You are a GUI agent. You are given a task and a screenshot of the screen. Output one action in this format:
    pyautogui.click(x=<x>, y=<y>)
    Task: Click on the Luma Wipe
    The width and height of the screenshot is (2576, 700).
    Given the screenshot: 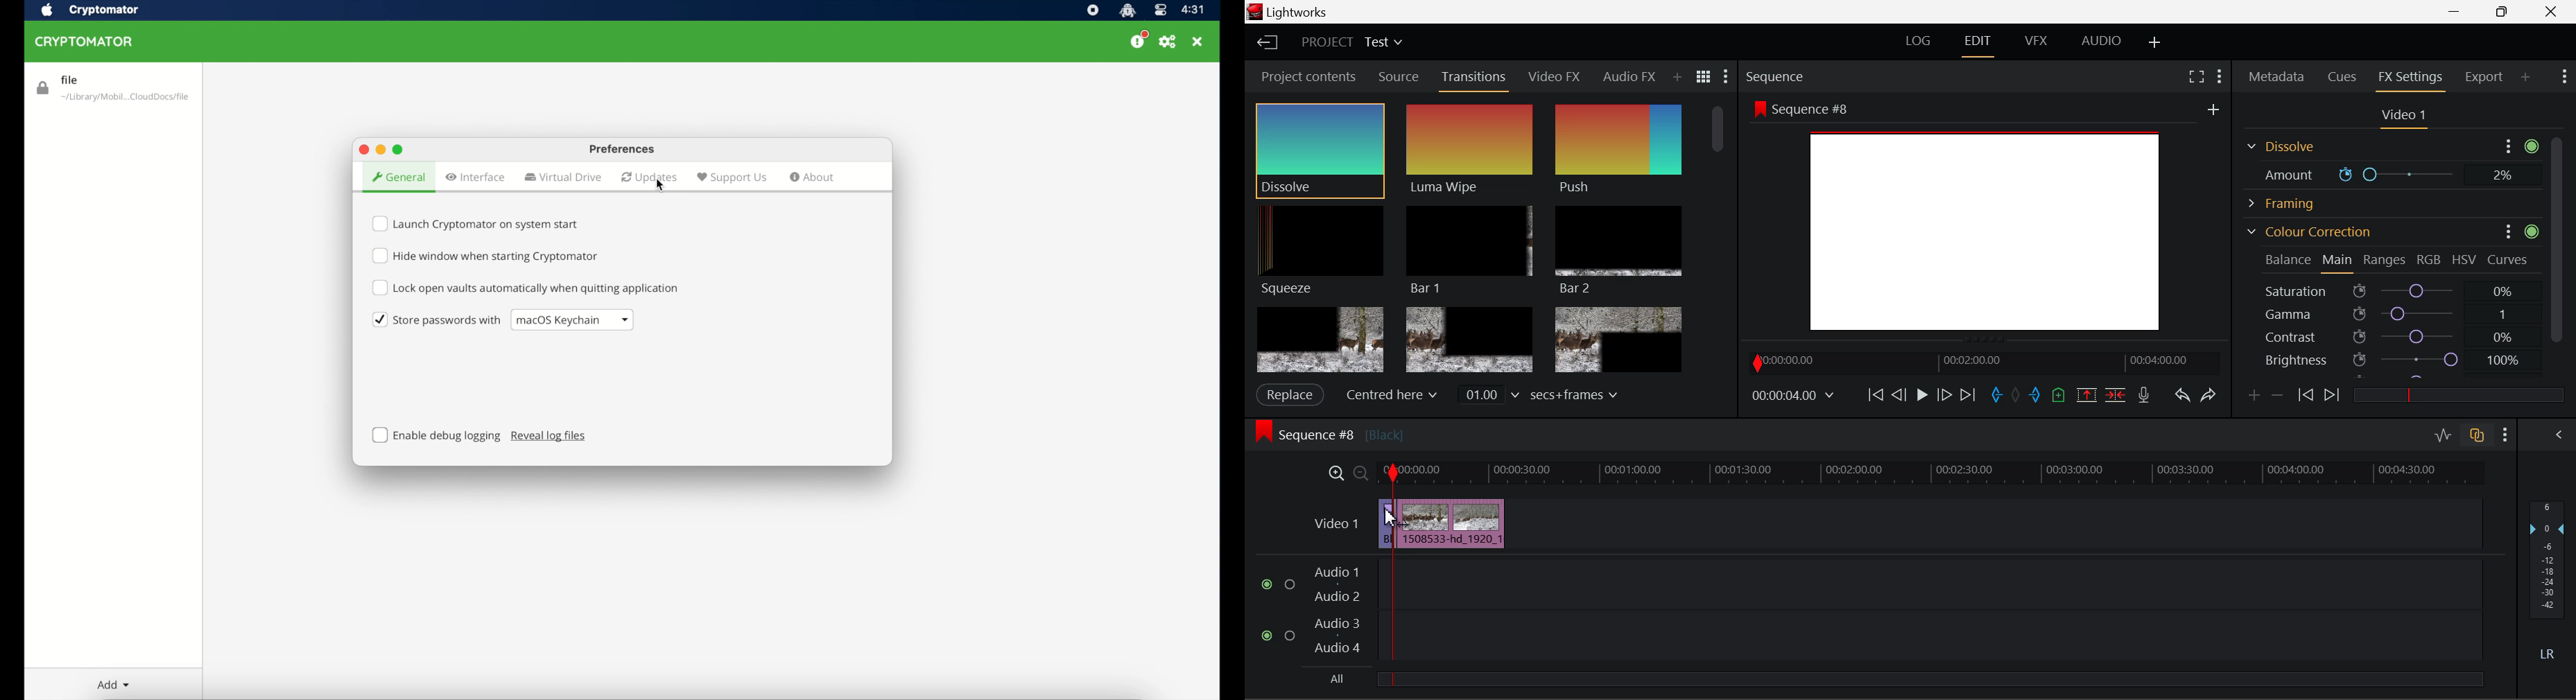 What is the action you would take?
    pyautogui.click(x=1466, y=150)
    